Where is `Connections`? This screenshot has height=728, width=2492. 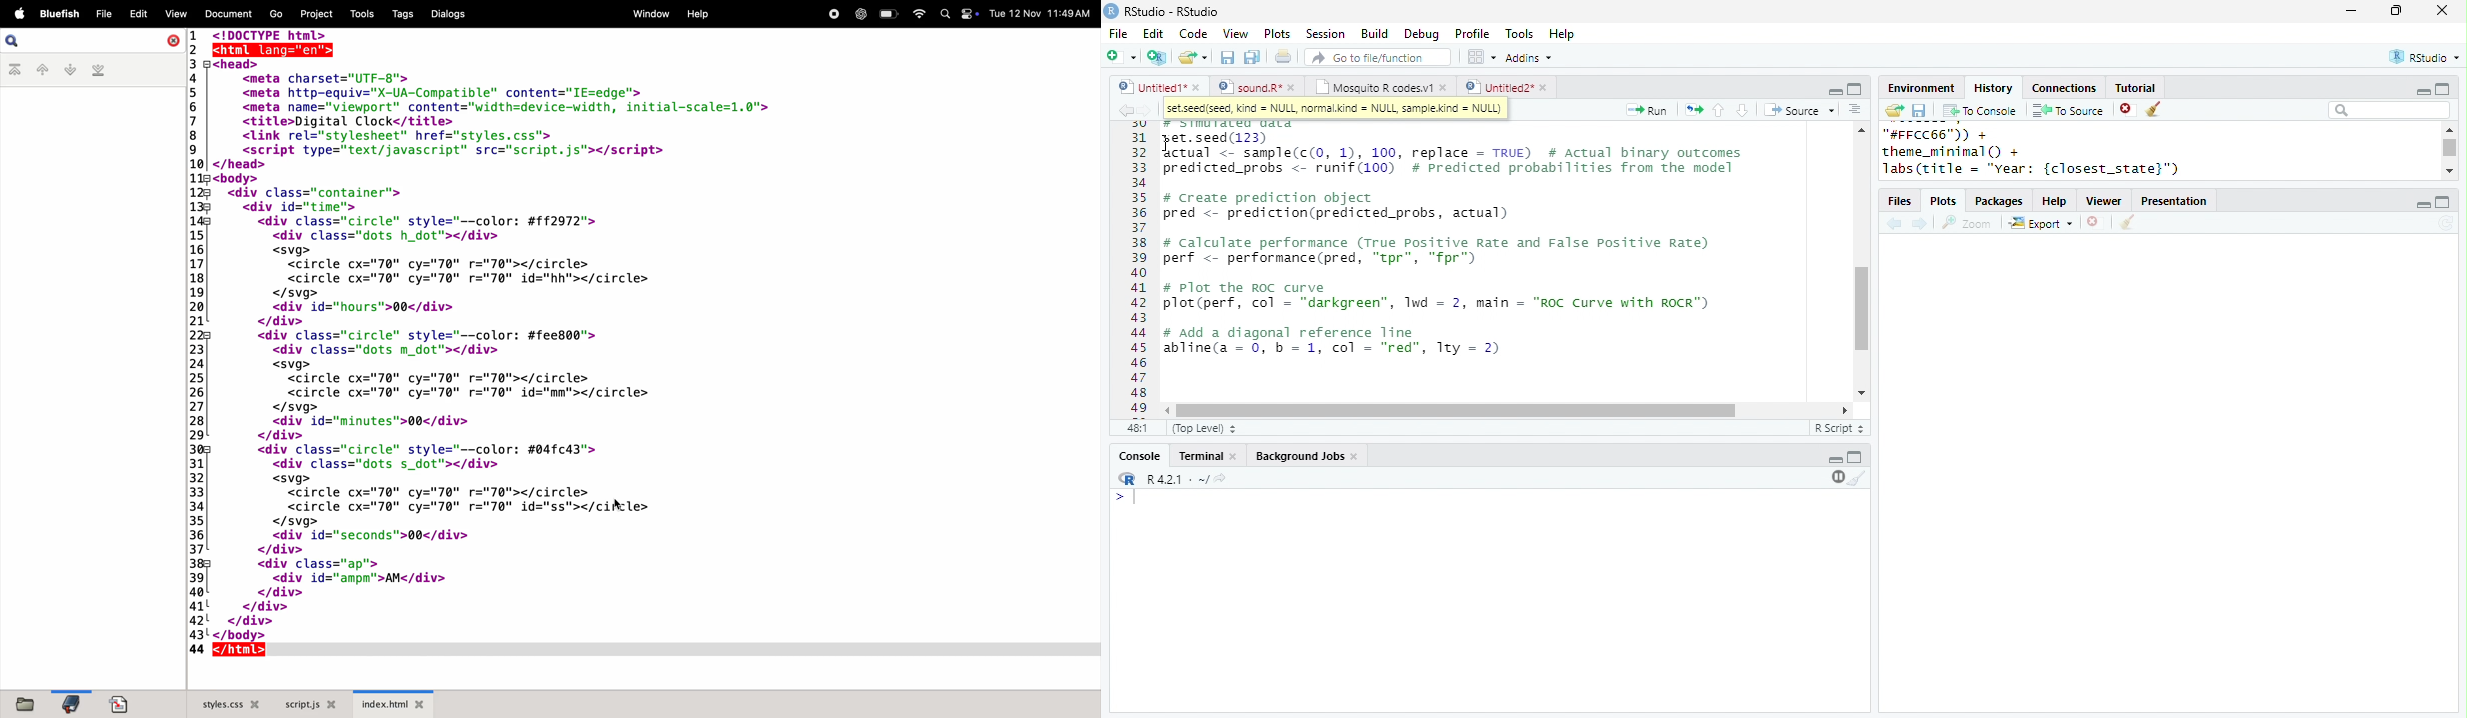 Connections is located at coordinates (2063, 88).